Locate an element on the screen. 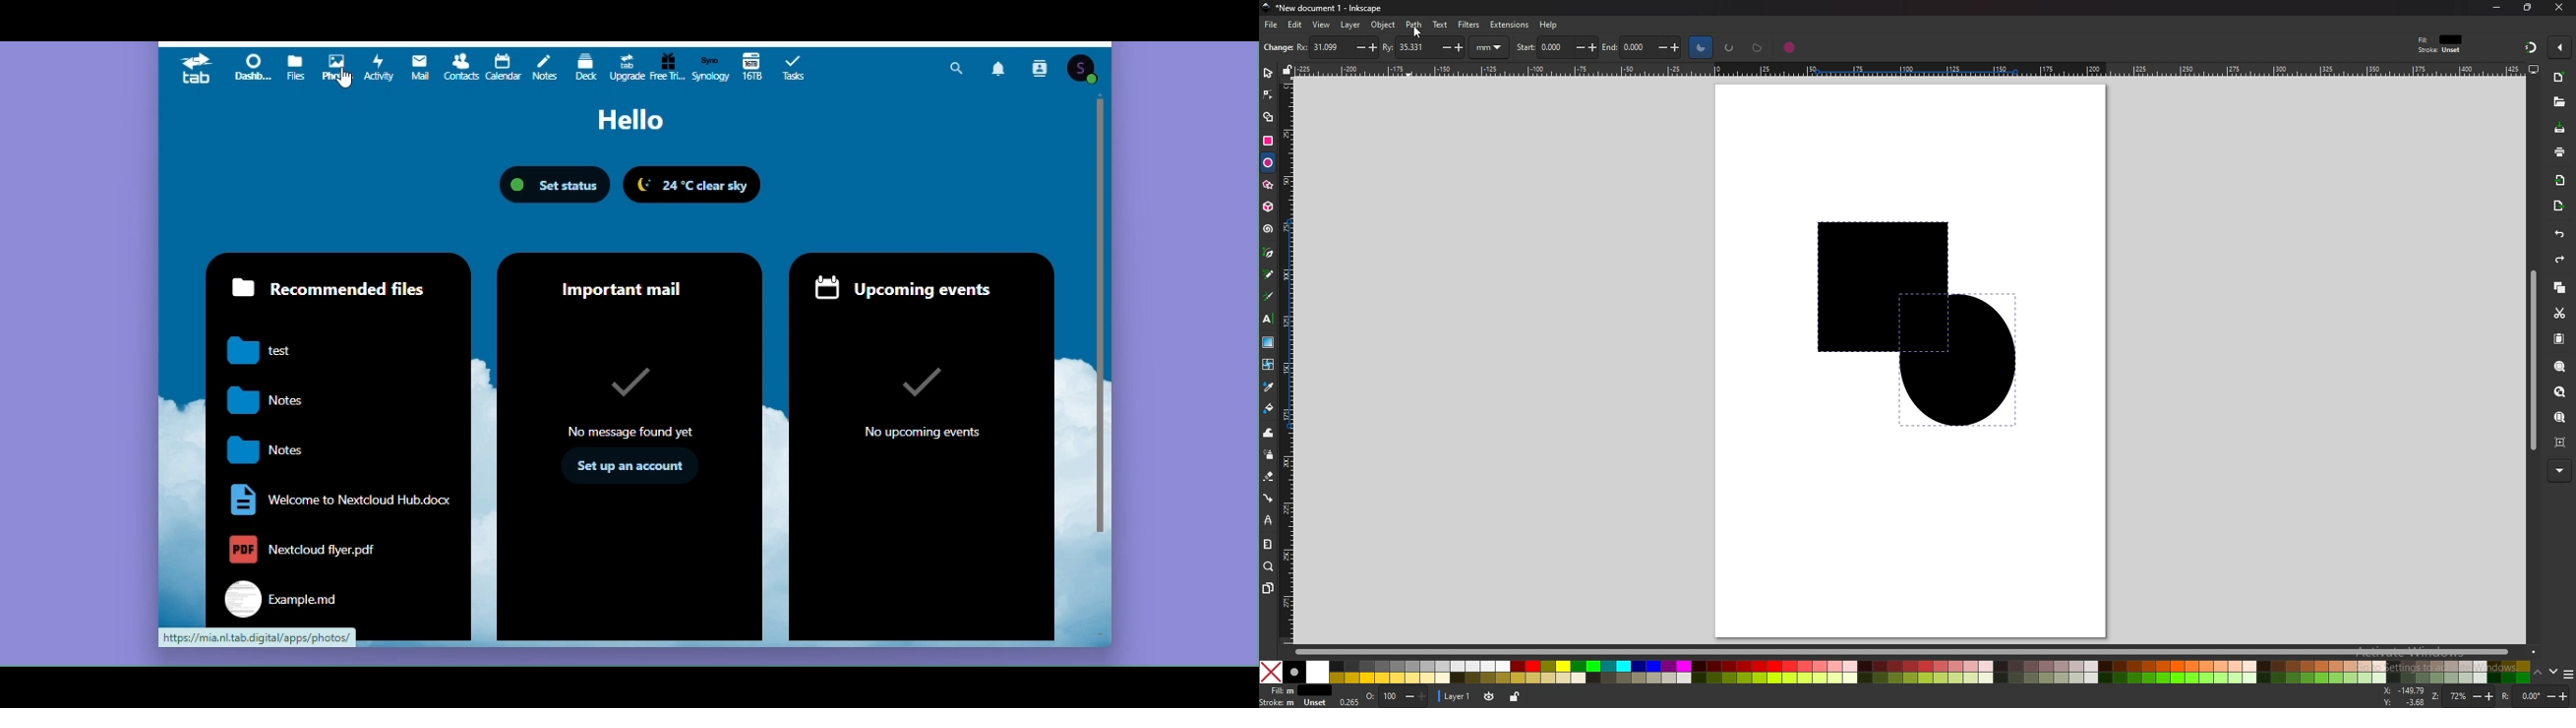 This screenshot has height=728, width=2576. new is located at coordinates (1276, 49).